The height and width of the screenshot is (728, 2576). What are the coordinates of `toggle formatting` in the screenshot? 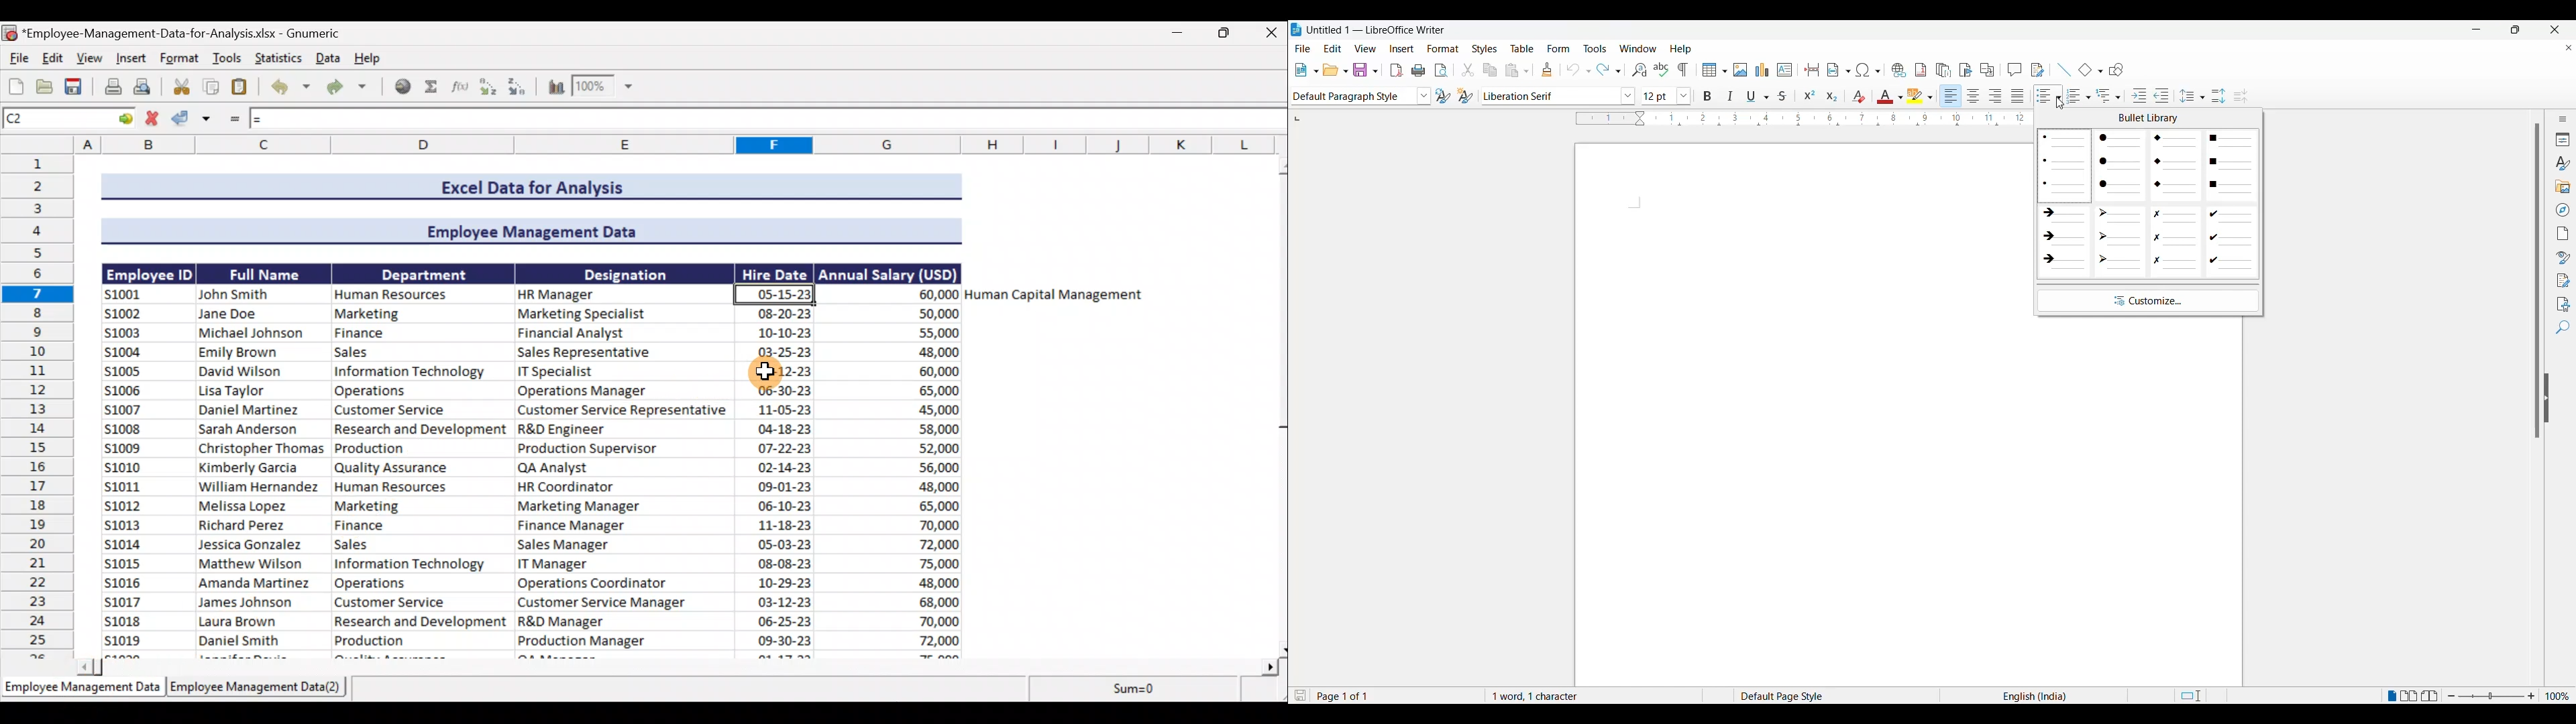 It's located at (1684, 70).